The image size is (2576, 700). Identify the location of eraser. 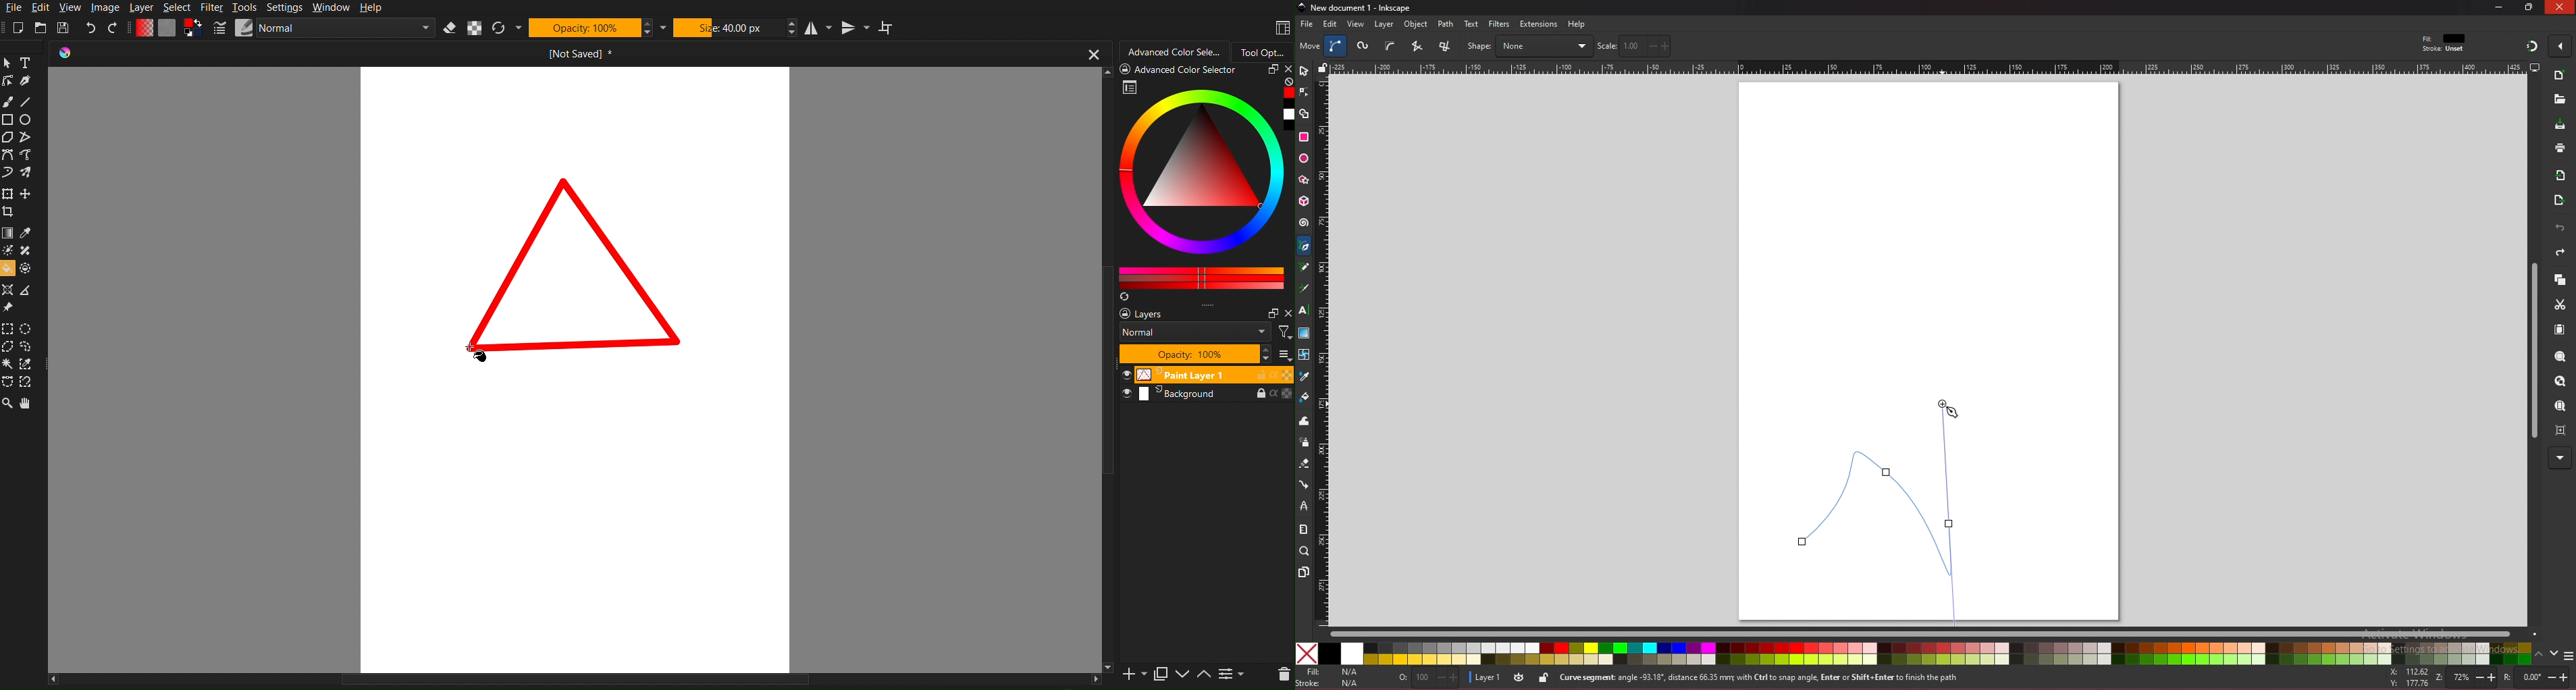
(1304, 464).